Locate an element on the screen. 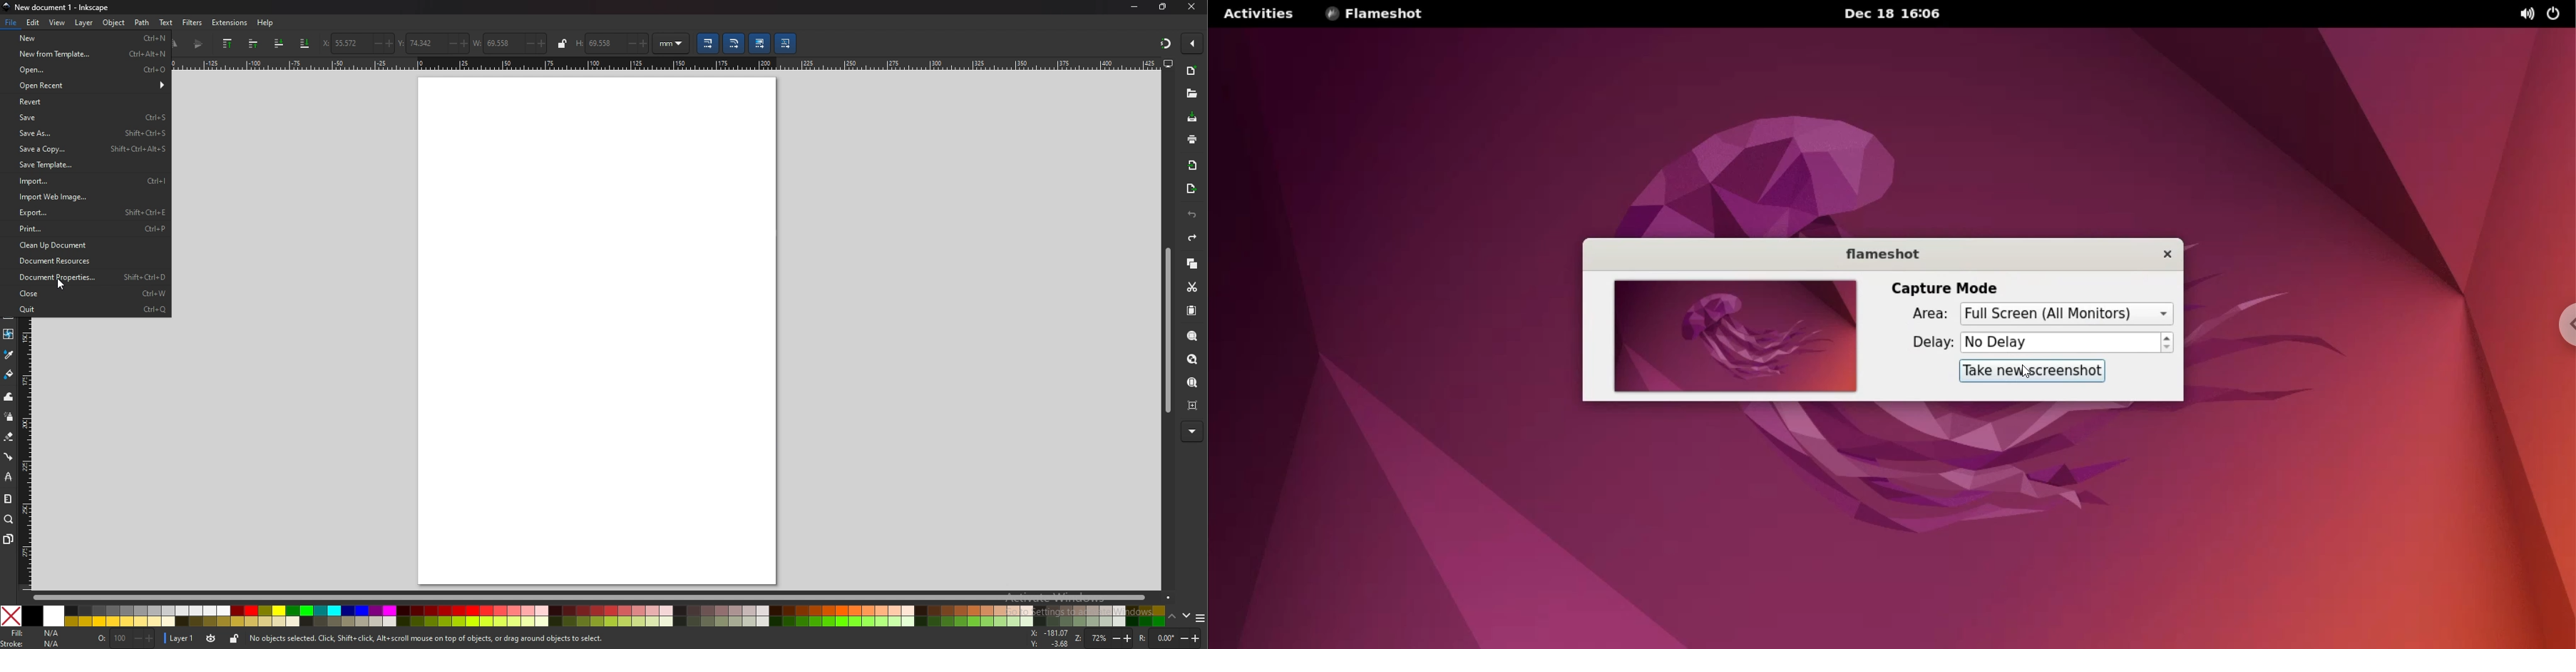 The width and height of the screenshot is (2576, 672). + is located at coordinates (1127, 638).